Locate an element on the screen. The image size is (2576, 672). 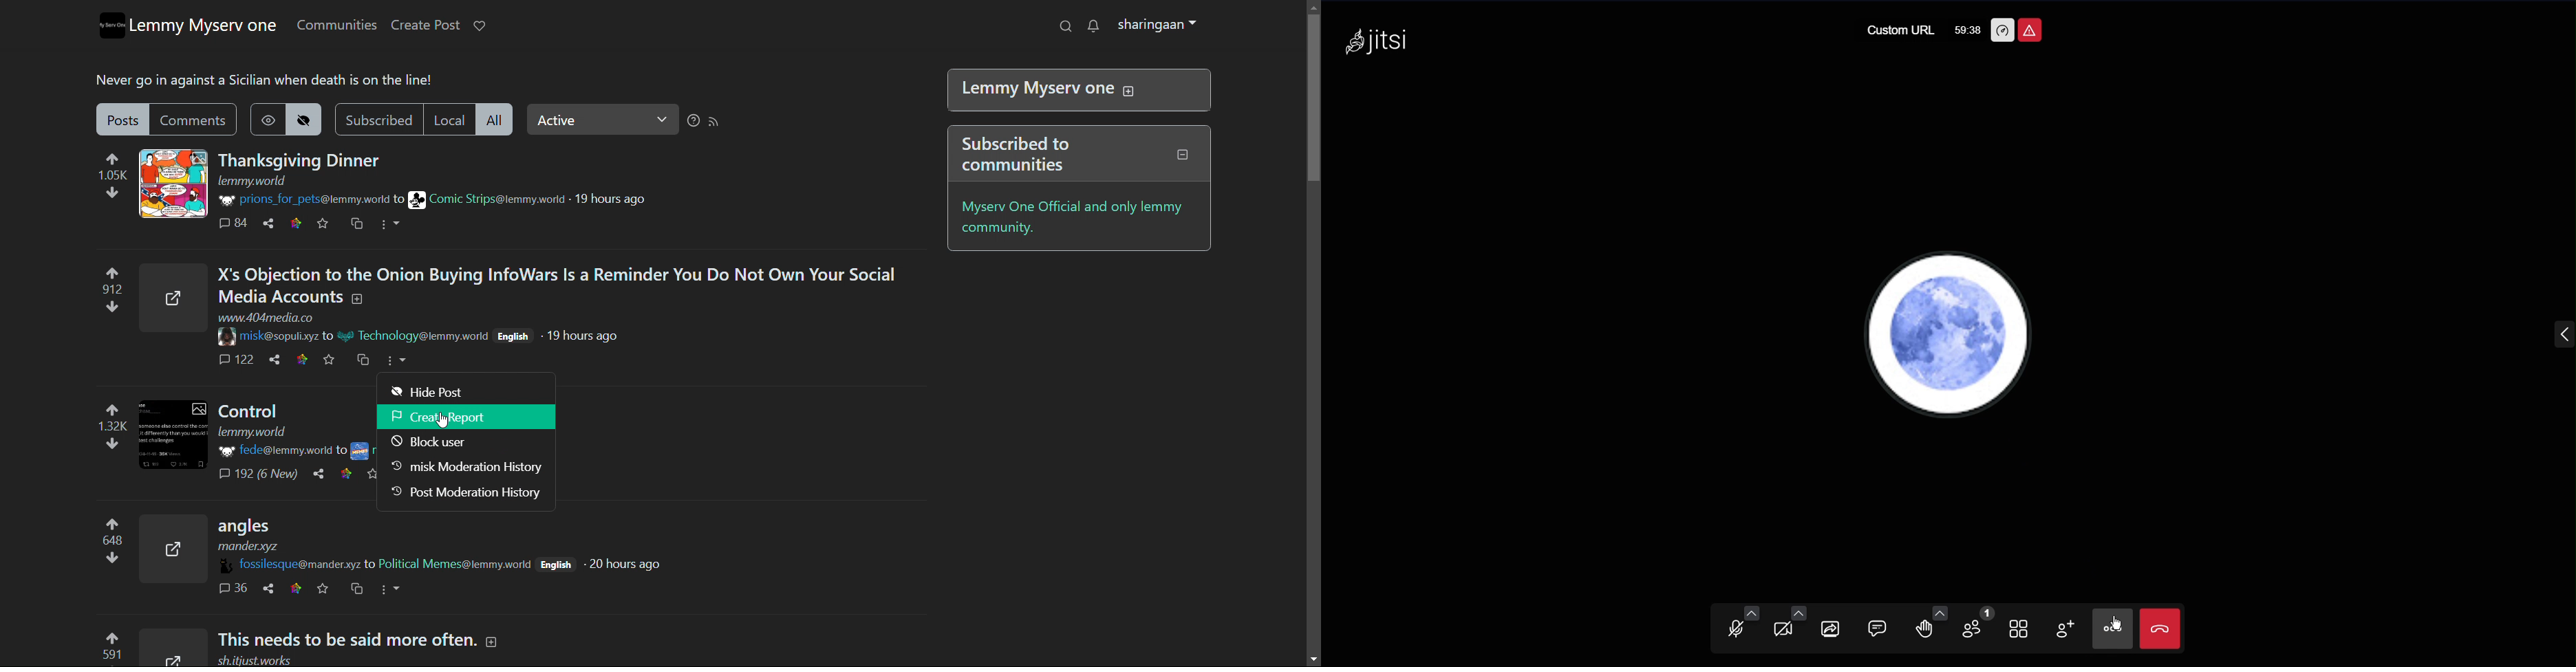
link is located at coordinates (294, 589).